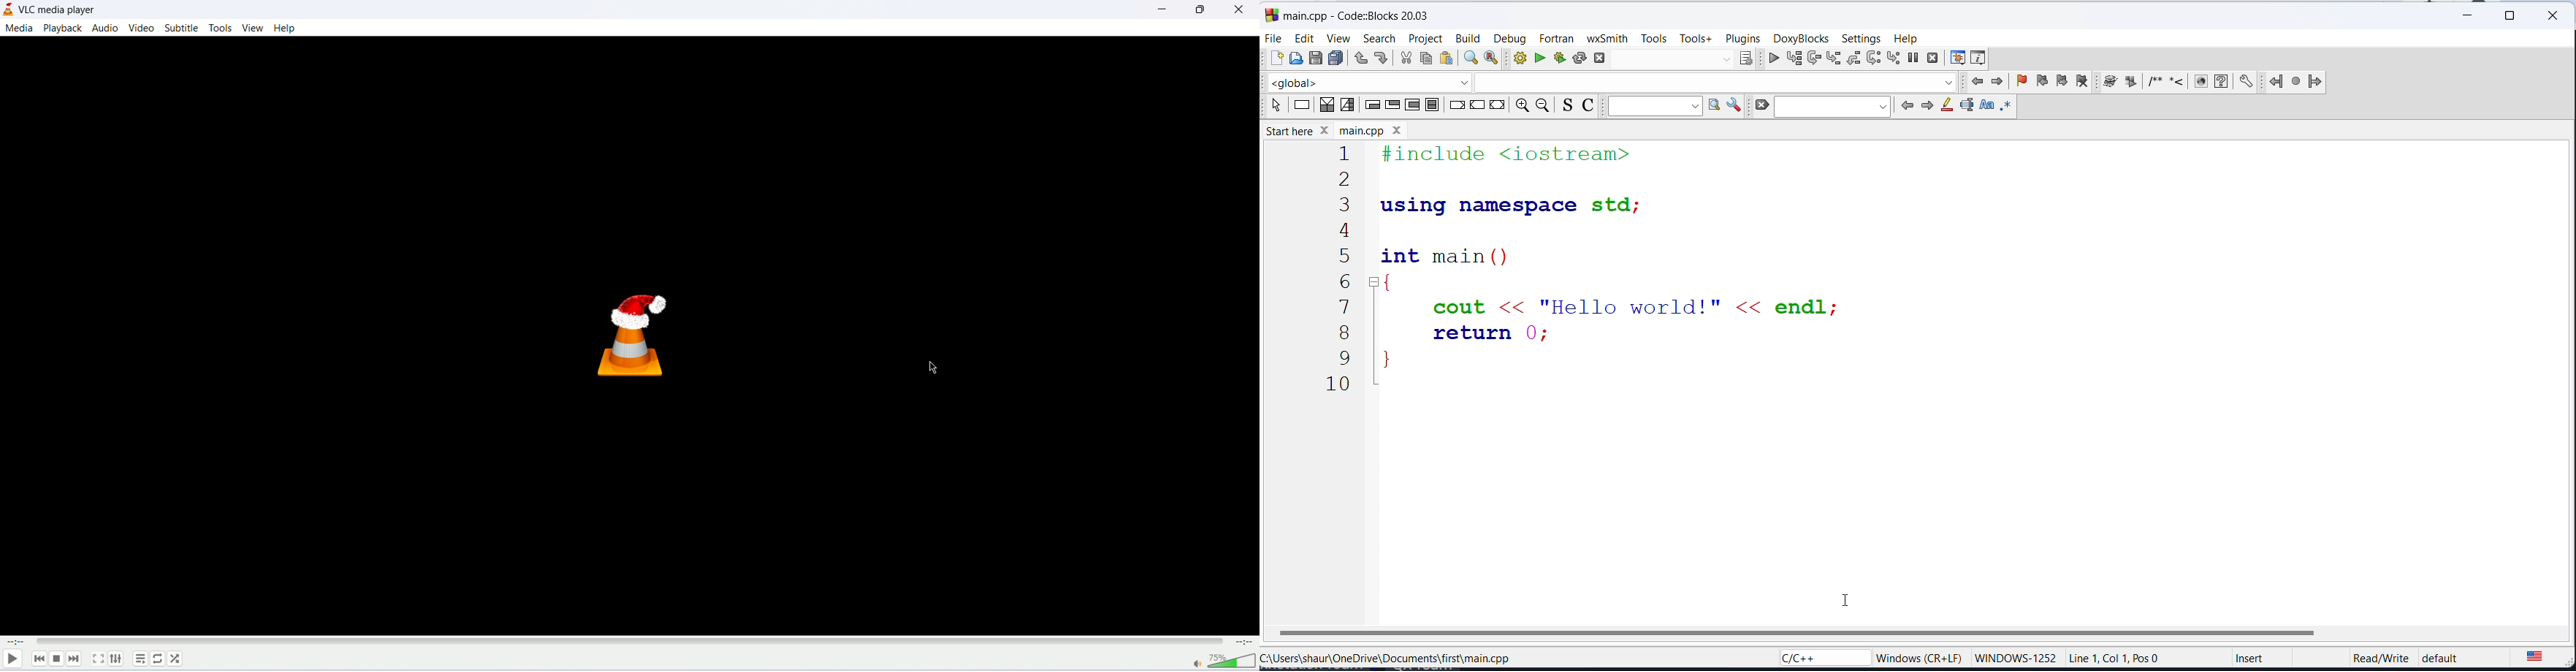  Describe the element at coordinates (1433, 105) in the screenshot. I see `block instruction` at that location.